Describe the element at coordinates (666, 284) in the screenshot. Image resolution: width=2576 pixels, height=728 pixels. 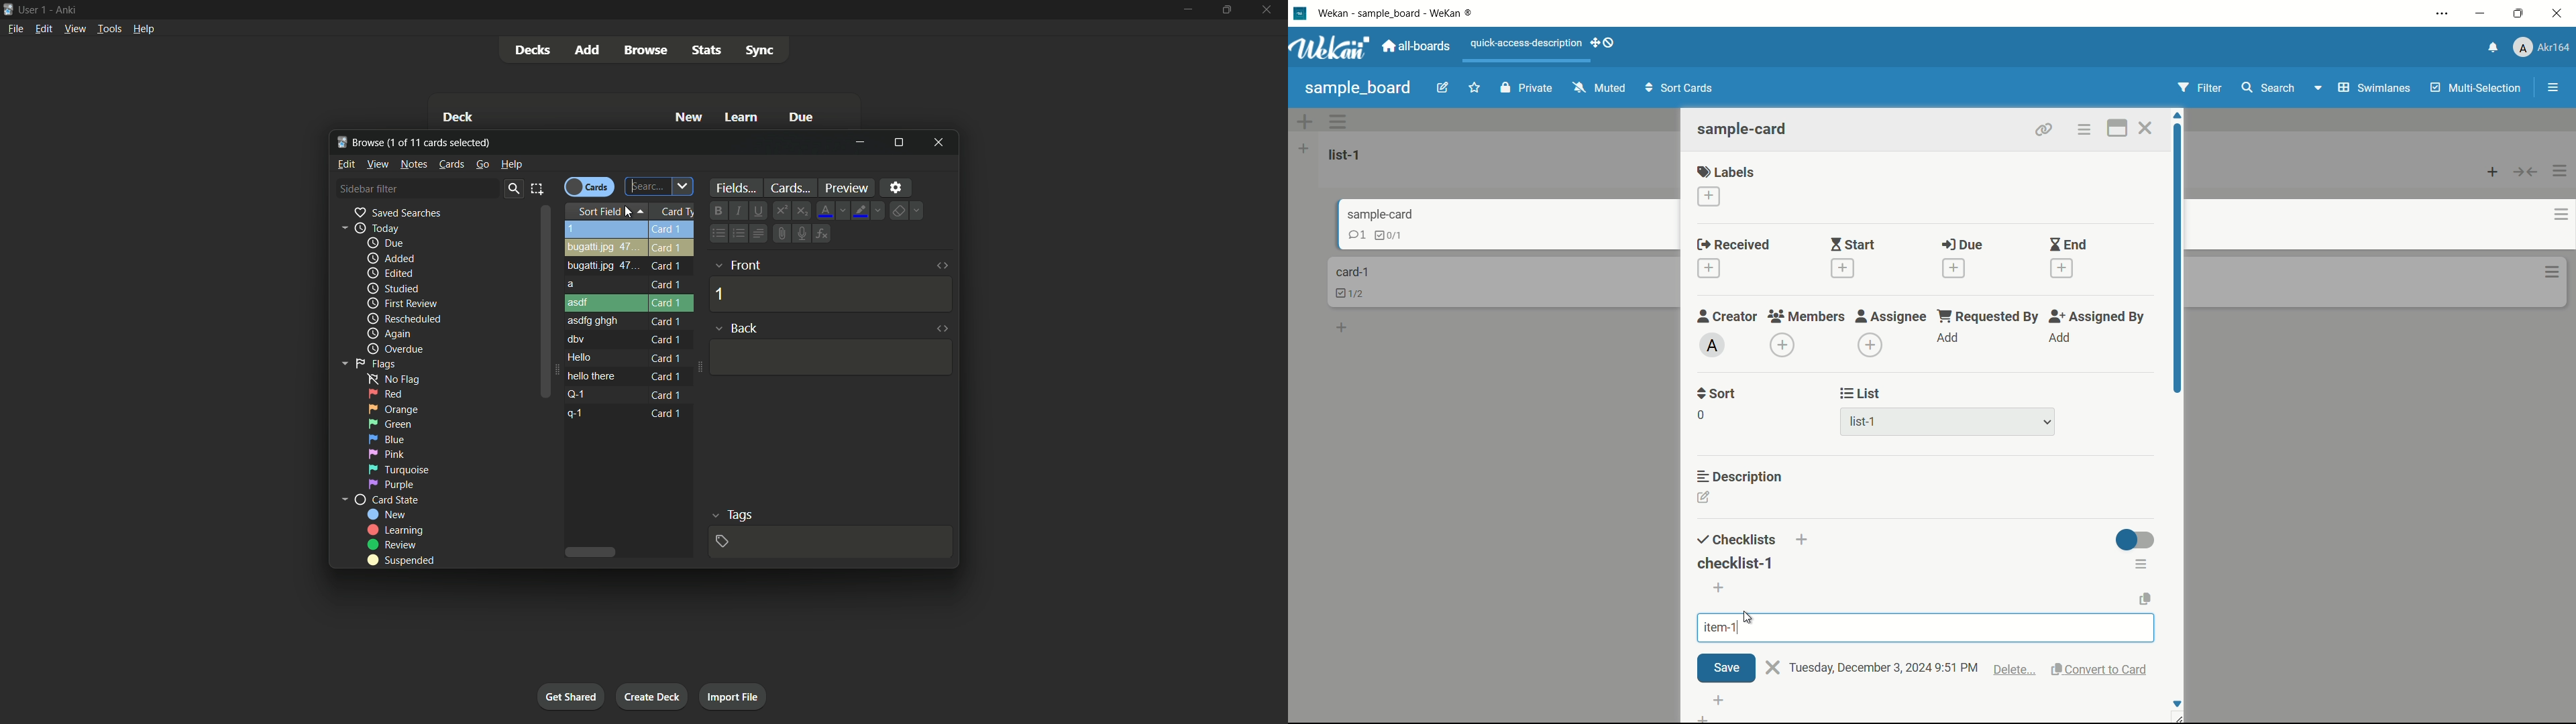
I see `card 1` at that location.